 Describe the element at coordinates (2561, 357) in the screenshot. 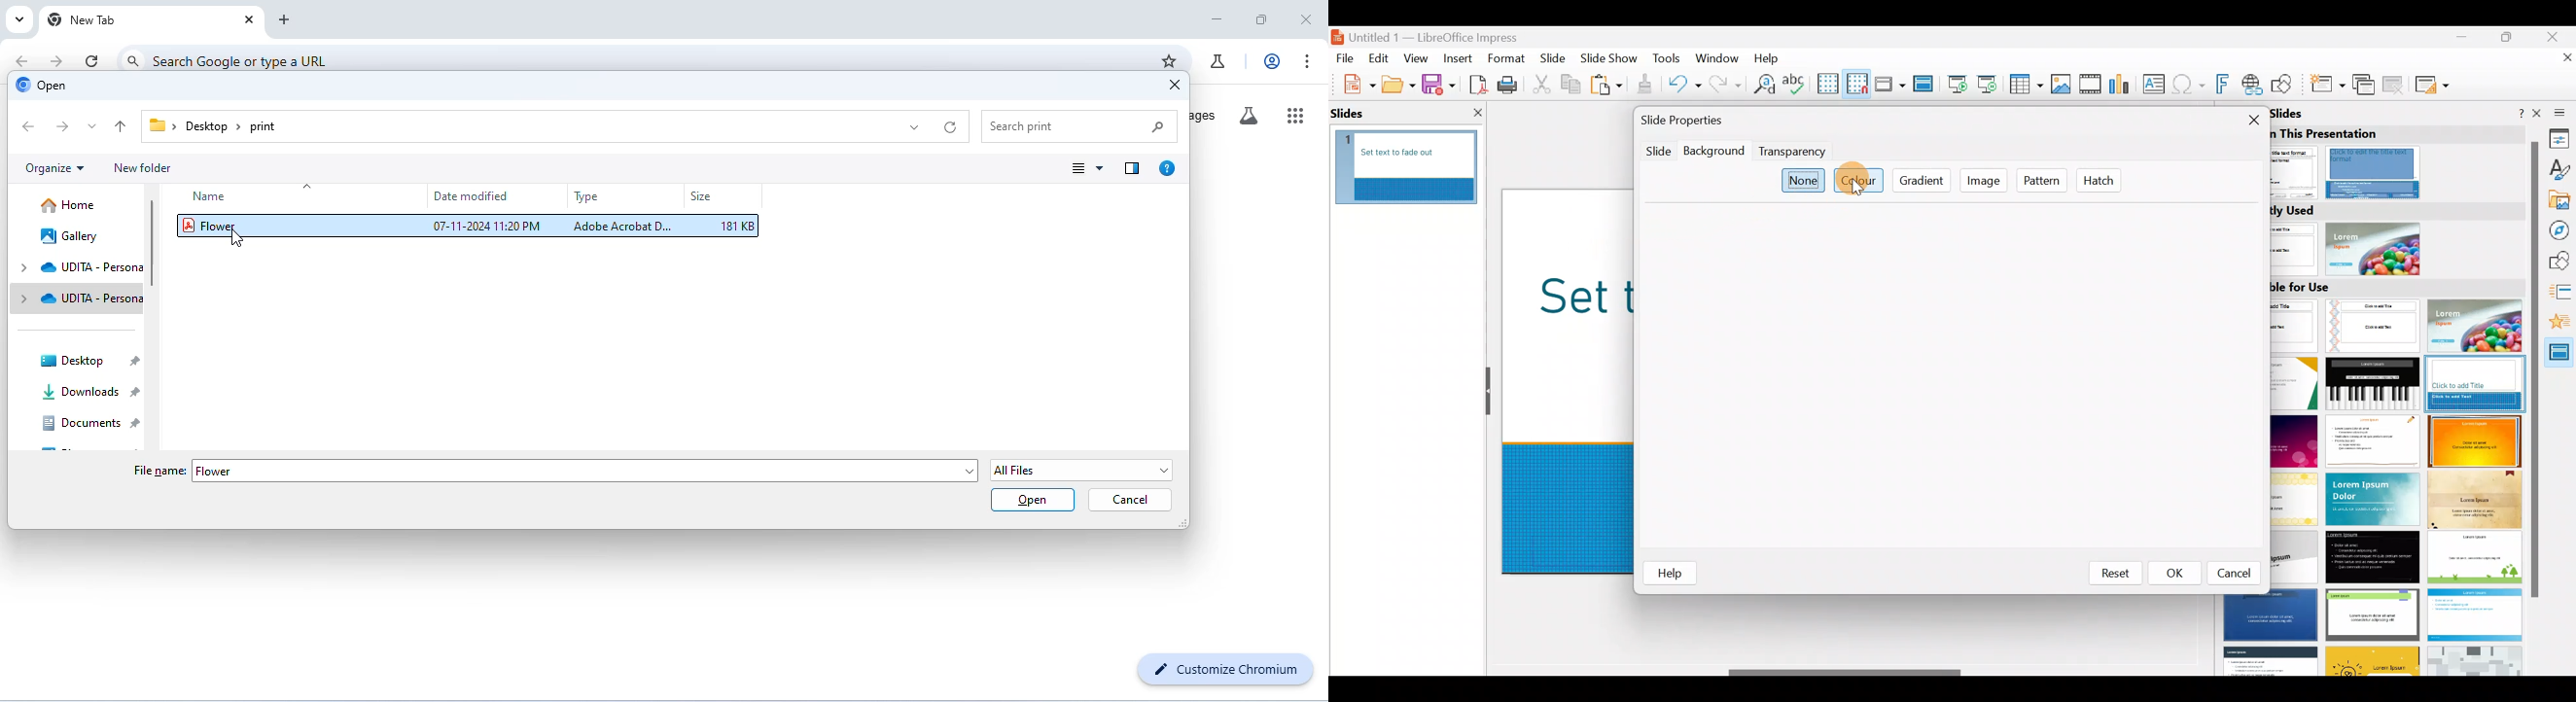

I see `Master slides` at that location.